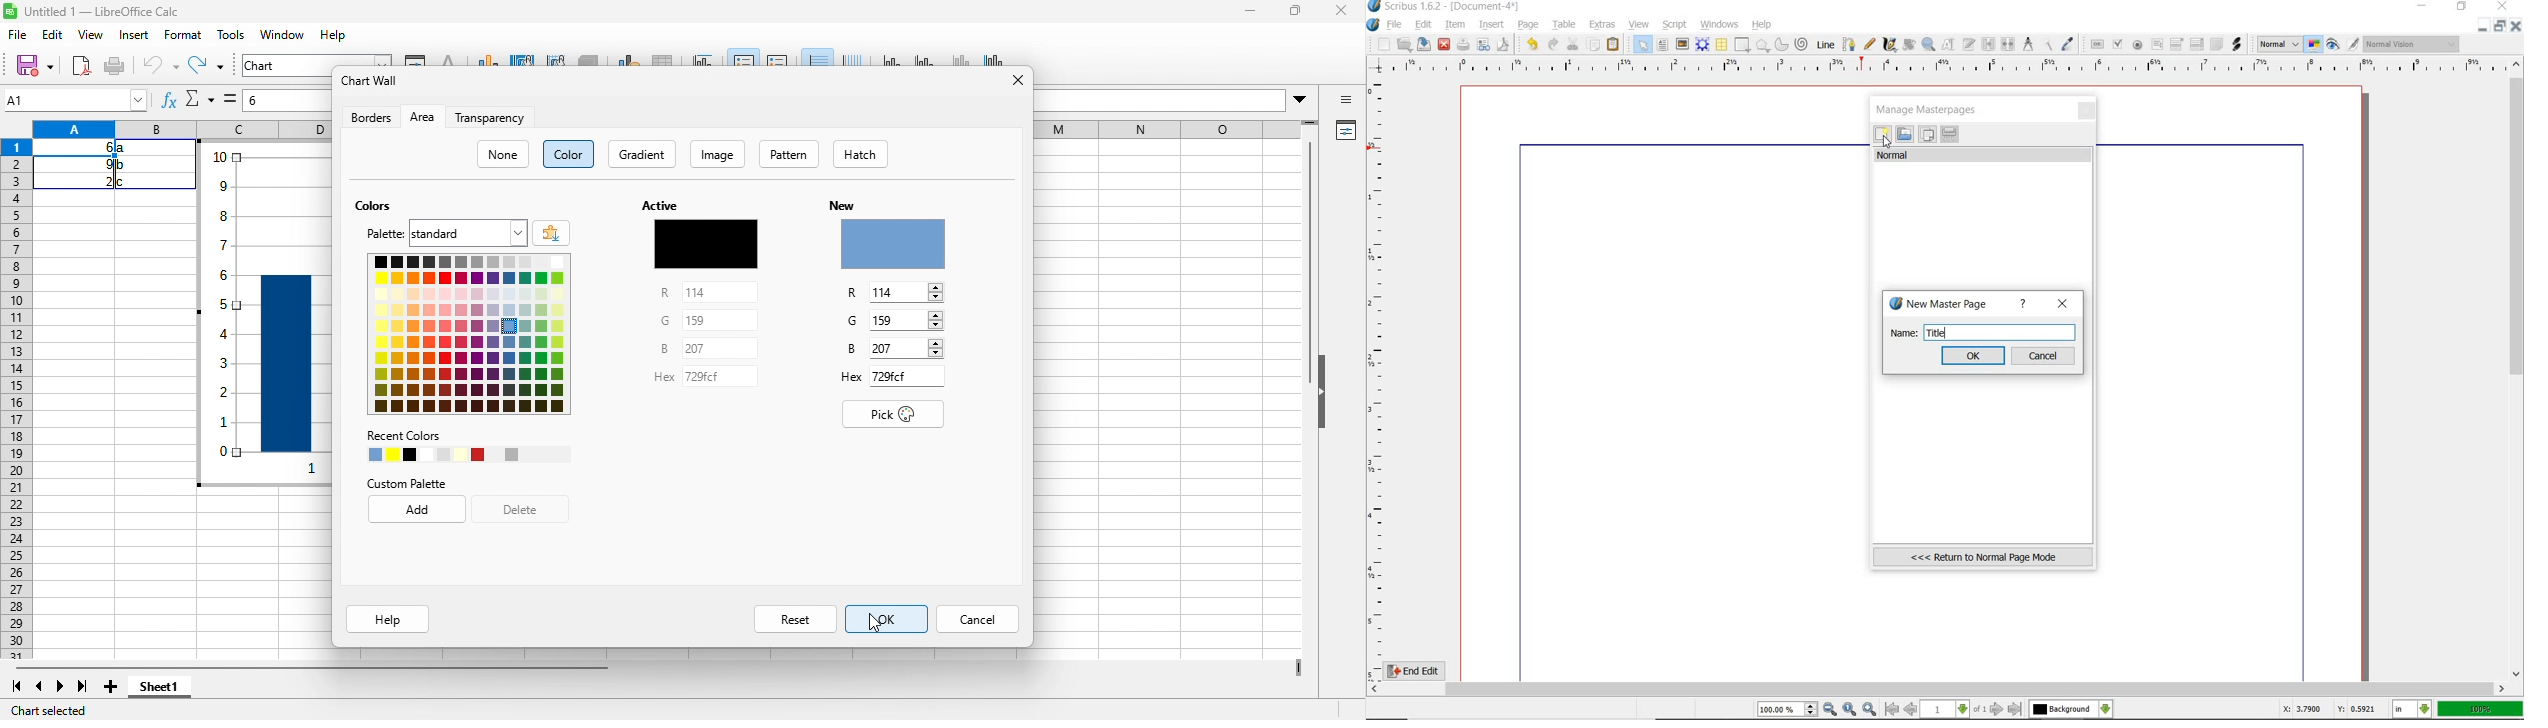 The height and width of the screenshot is (728, 2548). What do you see at coordinates (2503, 26) in the screenshot?
I see `restore` at bounding box center [2503, 26].